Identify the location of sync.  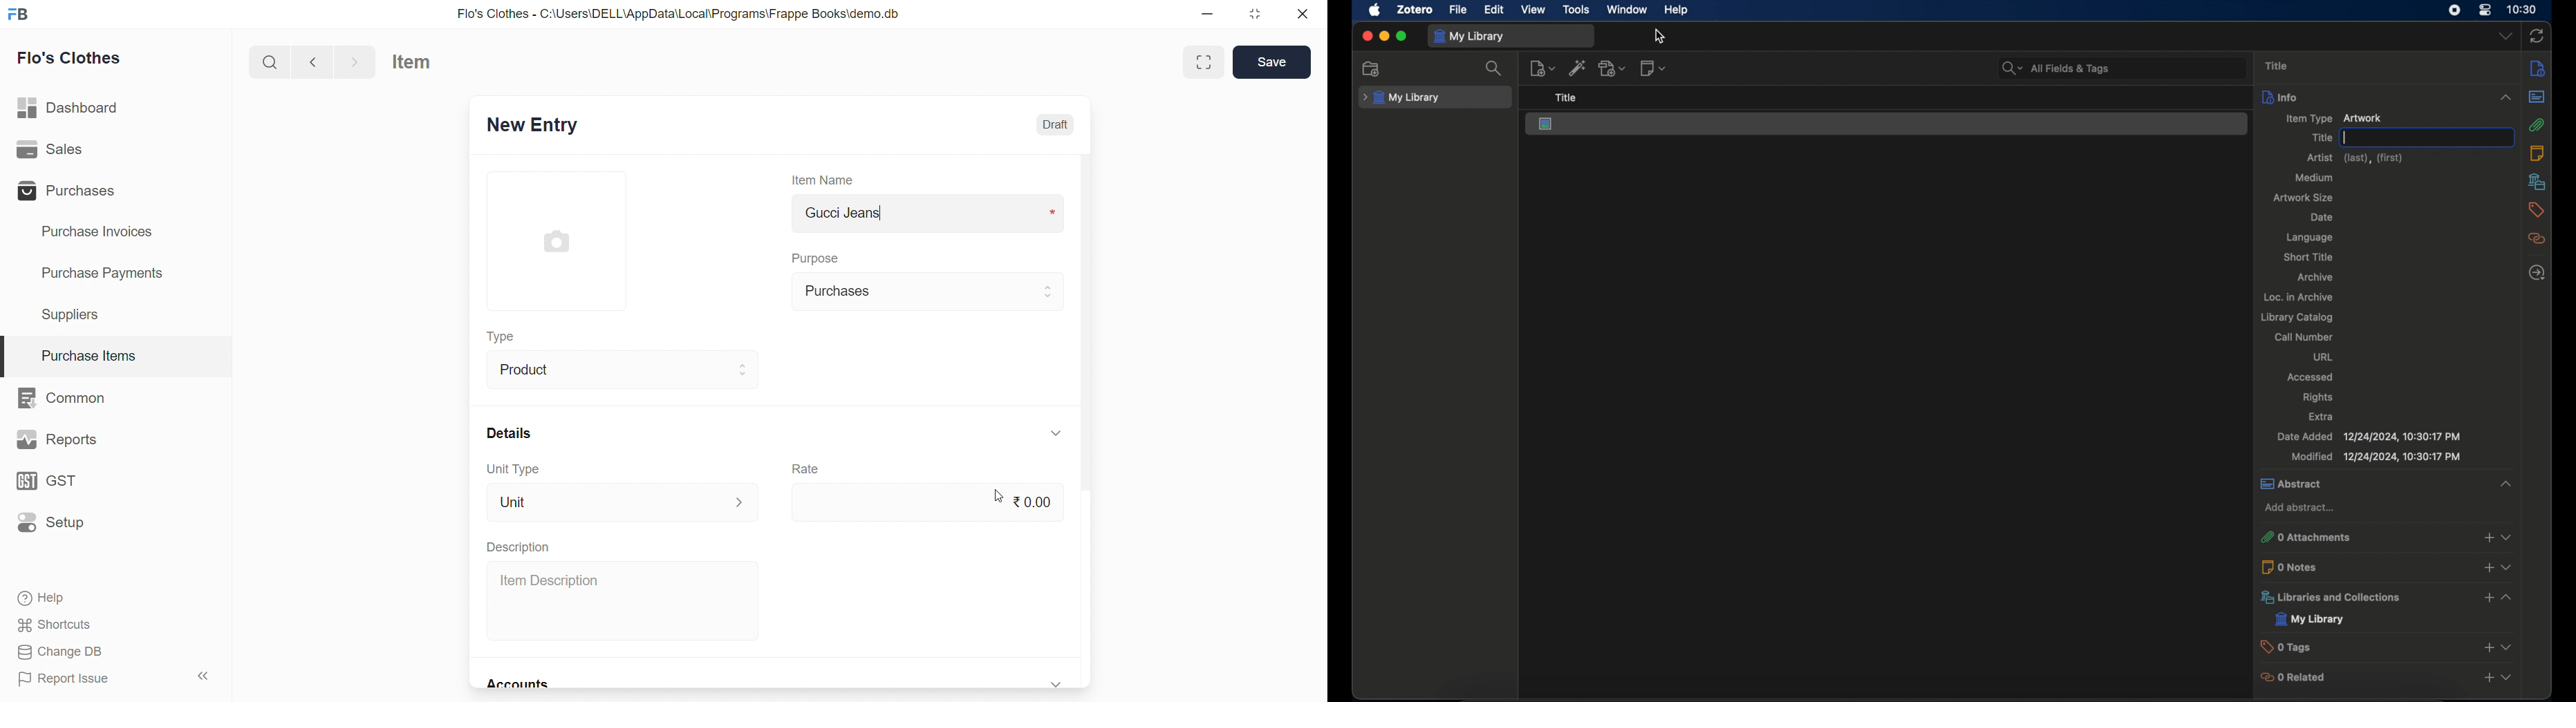
(2538, 36).